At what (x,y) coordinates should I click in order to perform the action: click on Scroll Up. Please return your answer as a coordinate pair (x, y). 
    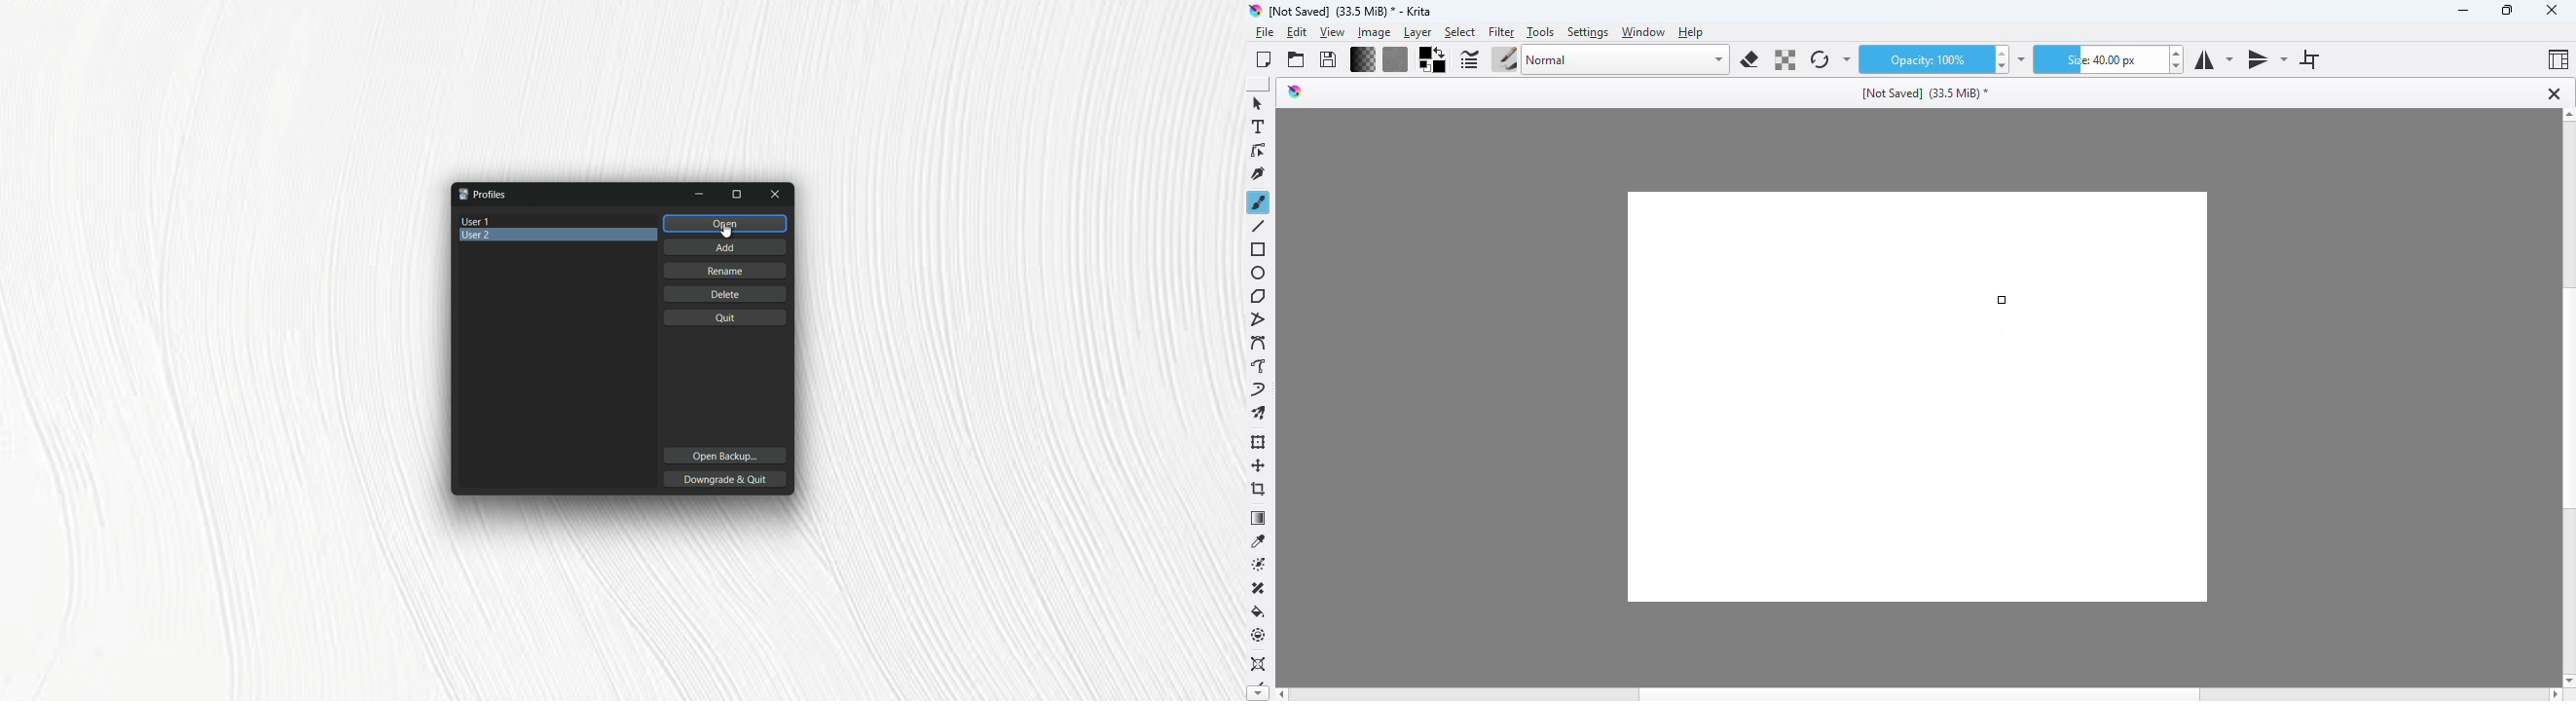
    Looking at the image, I should click on (2567, 116).